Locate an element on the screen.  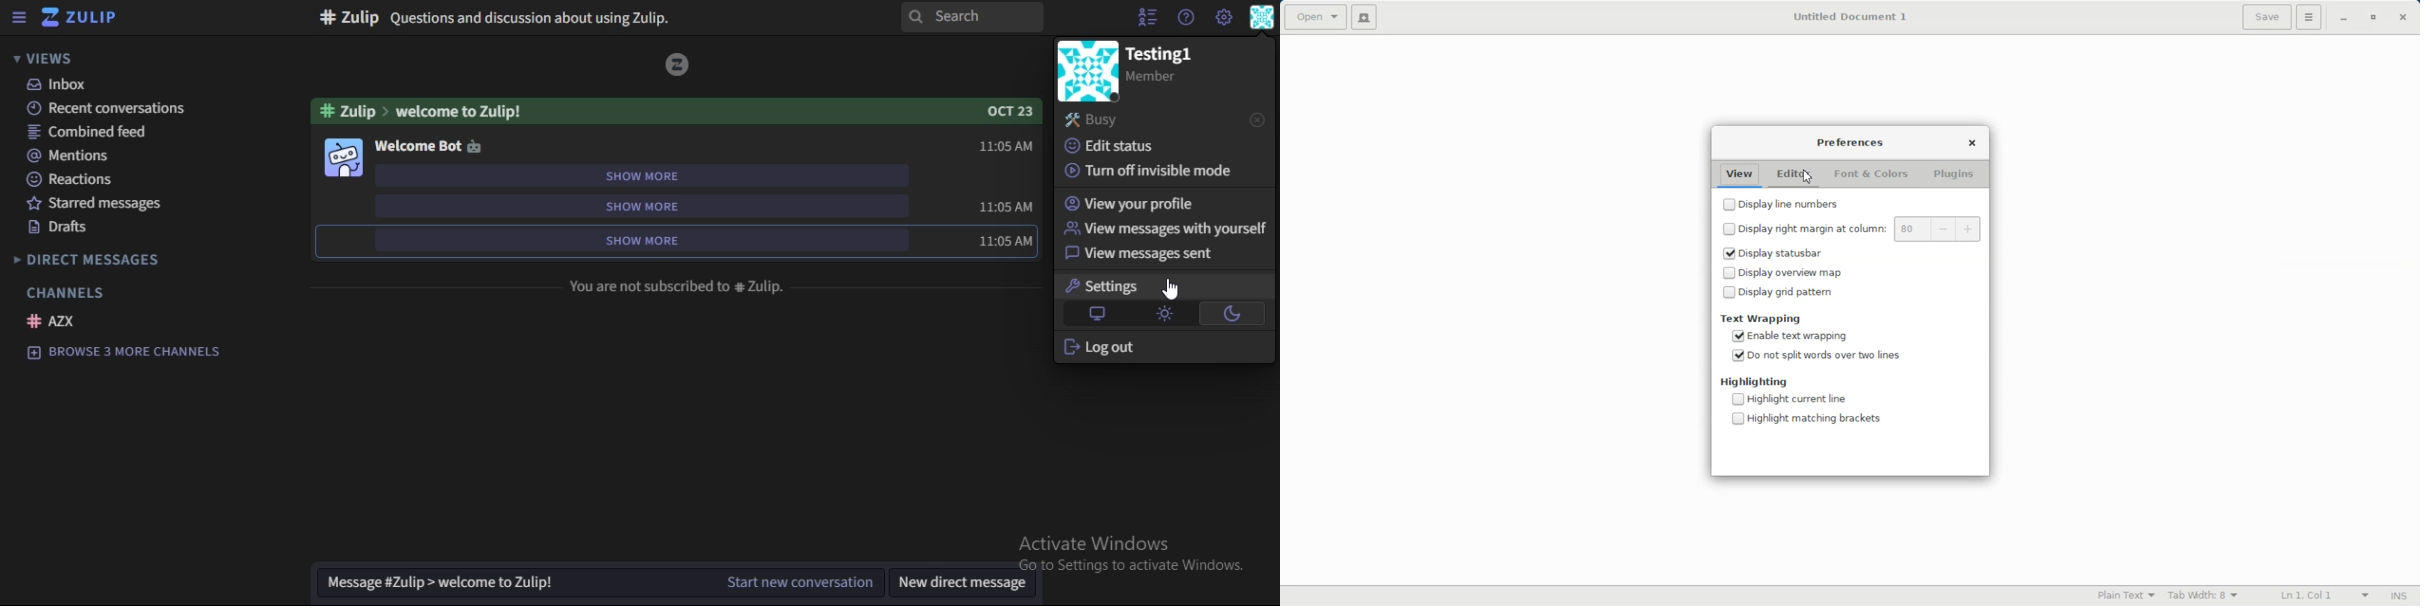
default theme is located at coordinates (1098, 313).